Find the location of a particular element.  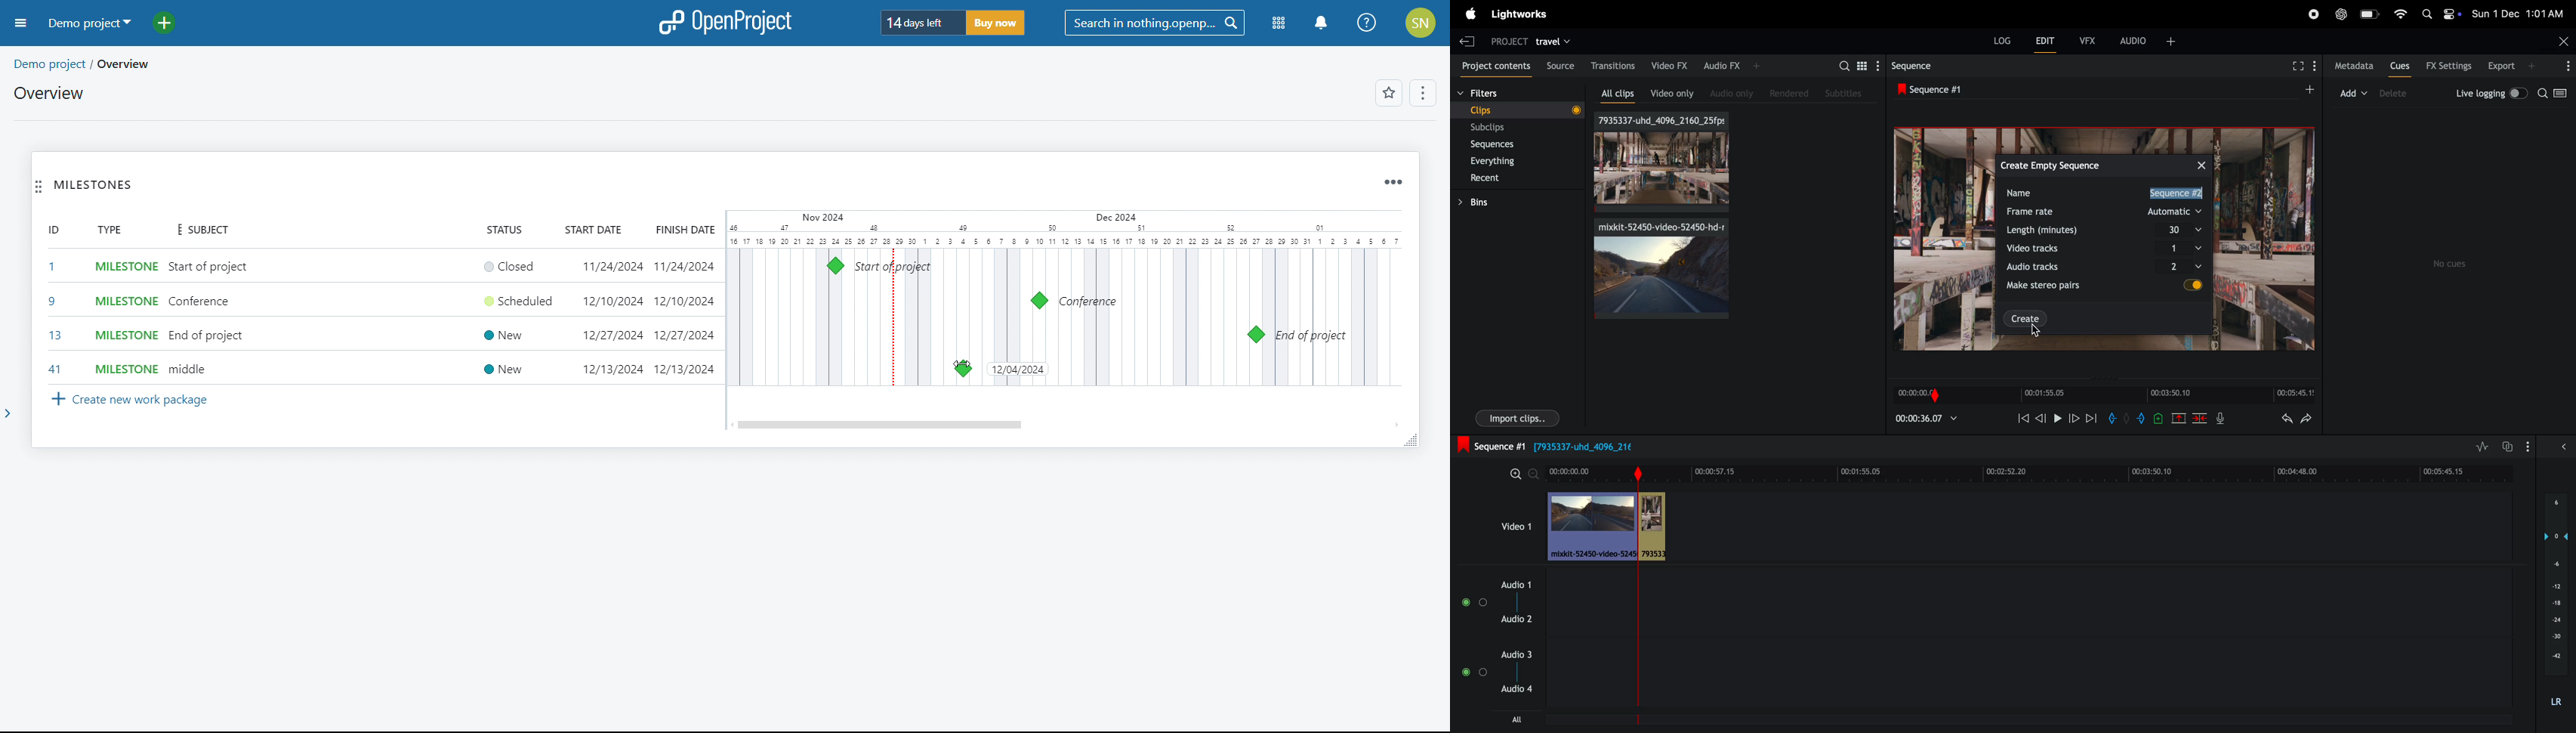

create empty sequence is located at coordinates (2053, 164).